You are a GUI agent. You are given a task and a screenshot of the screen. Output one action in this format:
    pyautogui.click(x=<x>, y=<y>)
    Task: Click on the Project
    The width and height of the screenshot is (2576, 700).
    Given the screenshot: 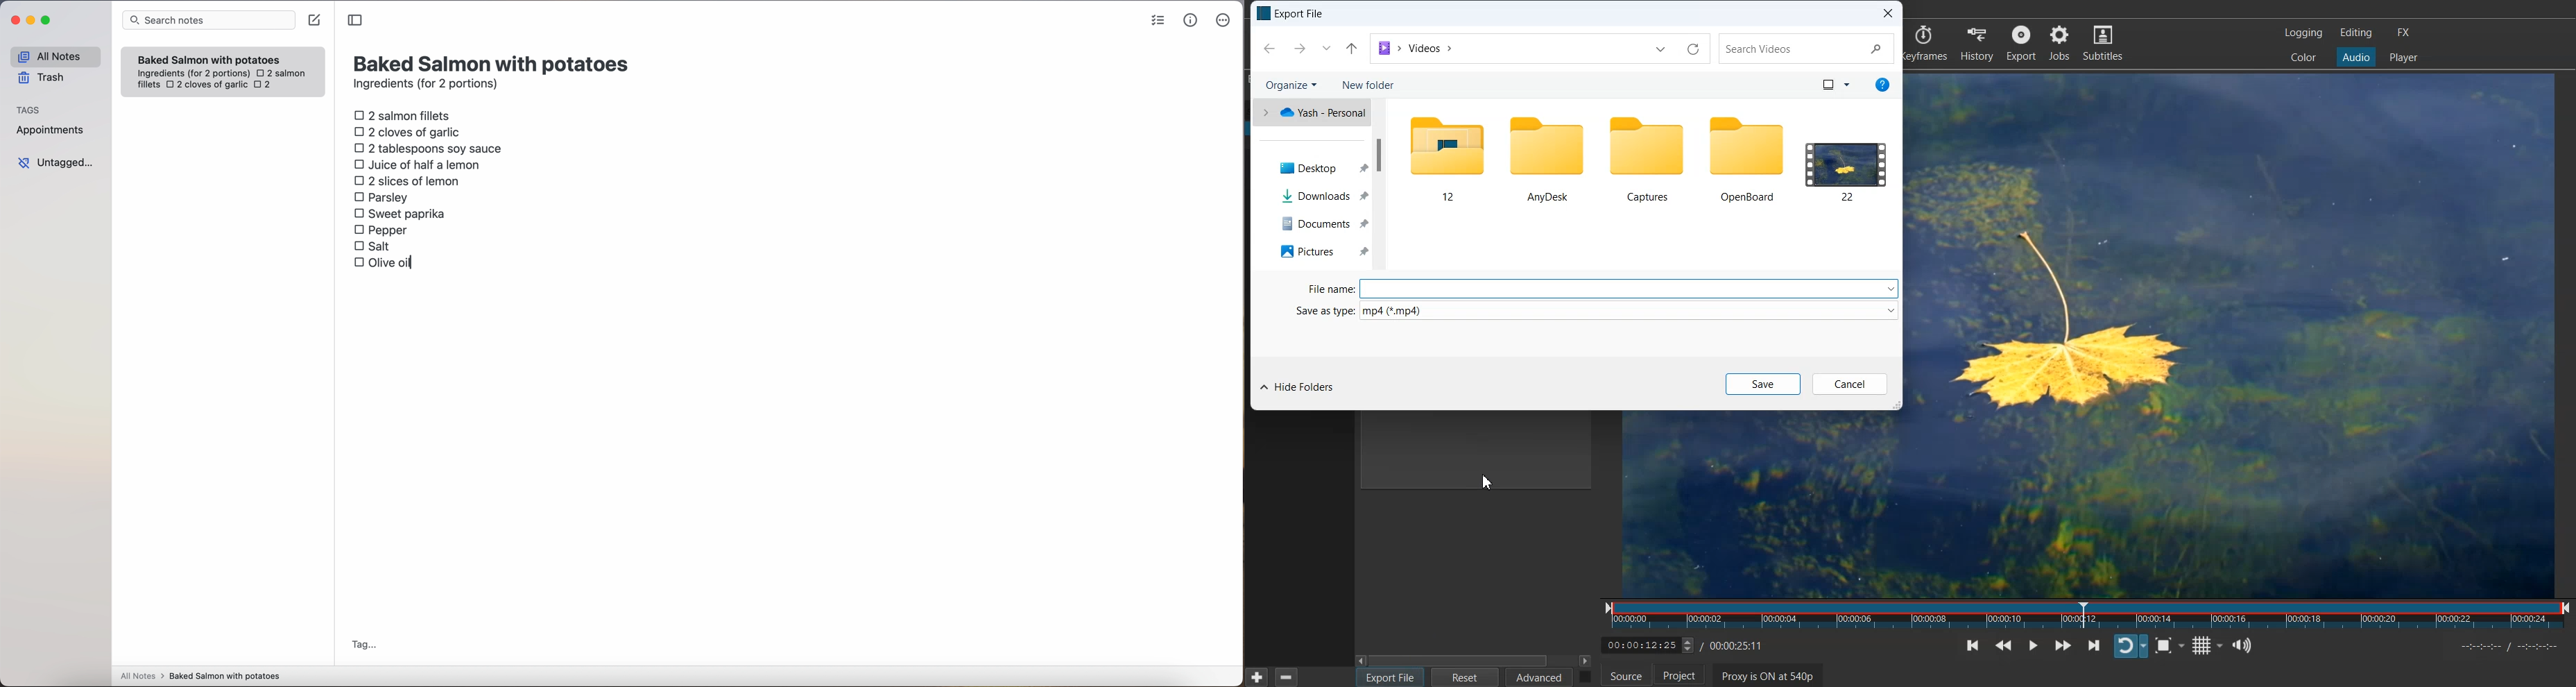 What is the action you would take?
    pyautogui.click(x=1687, y=677)
    